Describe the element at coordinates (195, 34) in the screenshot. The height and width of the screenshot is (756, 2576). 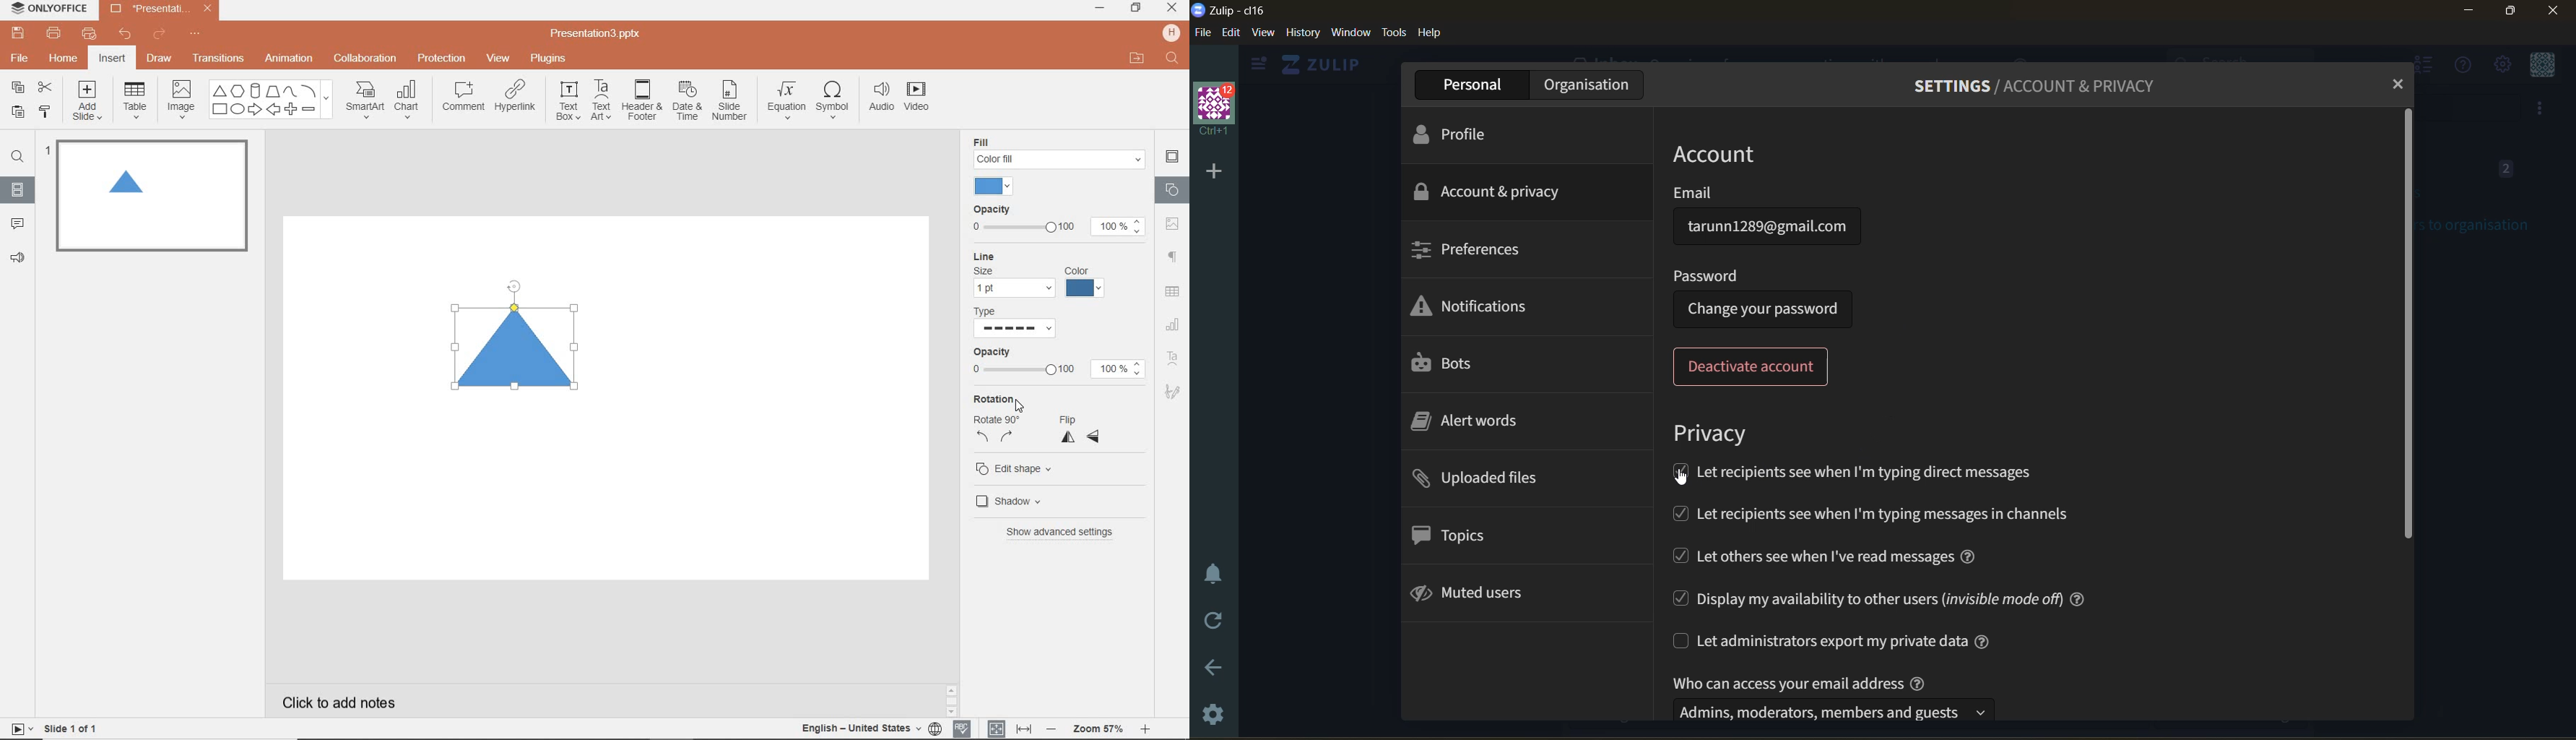
I see `CUSTOMIZE QUICK ACCESS TOOLBAR` at that location.